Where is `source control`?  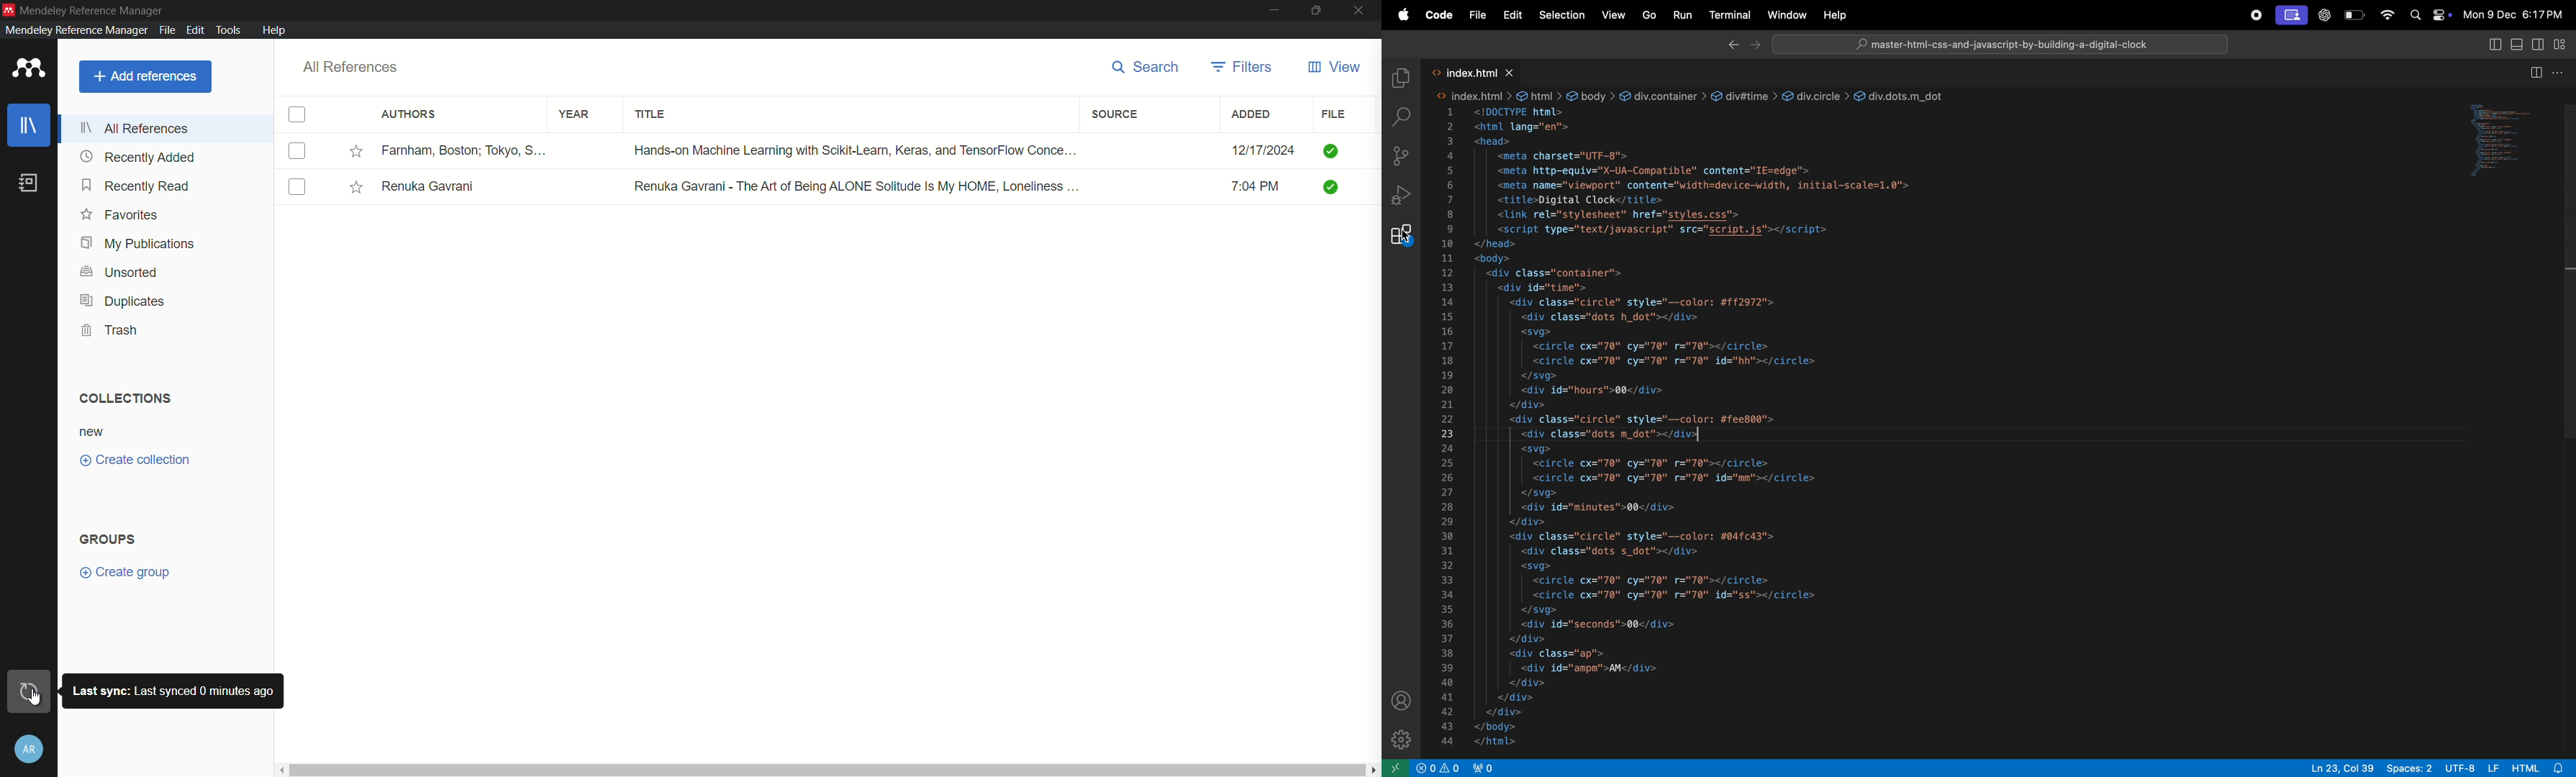 source control is located at coordinates (1400, 156).